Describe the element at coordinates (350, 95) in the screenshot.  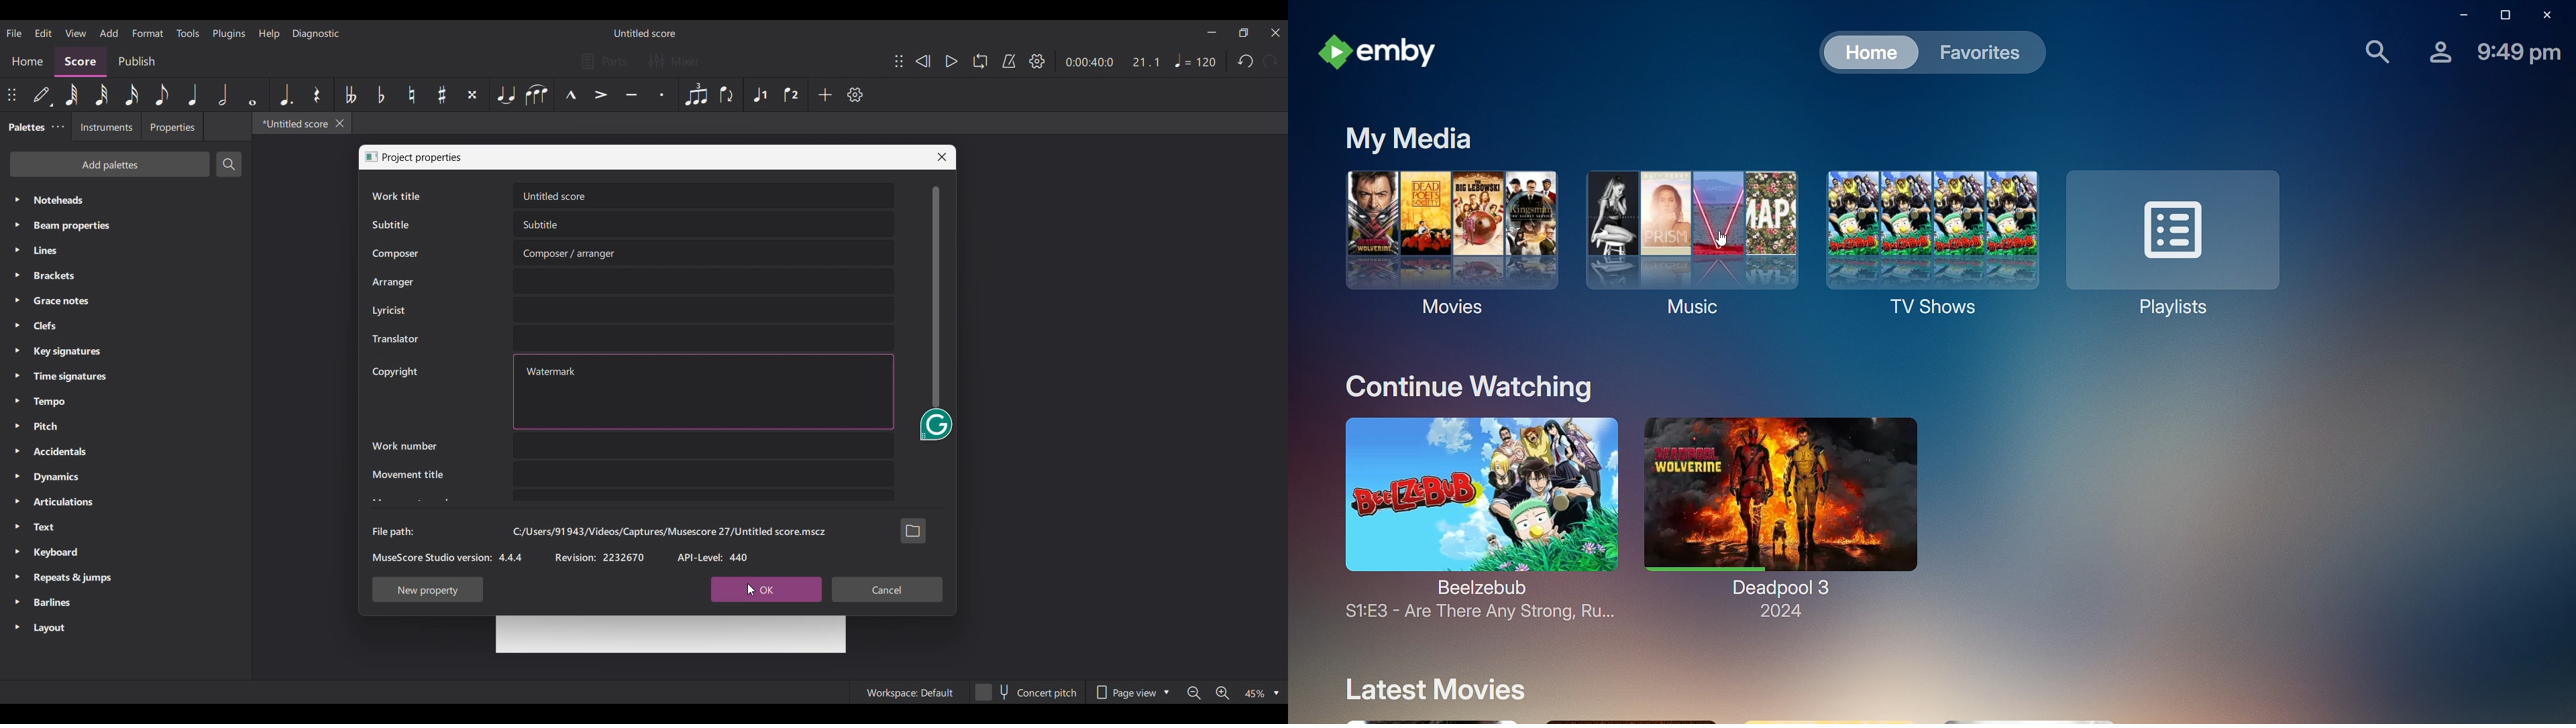
I see `Toggle double flat` at that location.